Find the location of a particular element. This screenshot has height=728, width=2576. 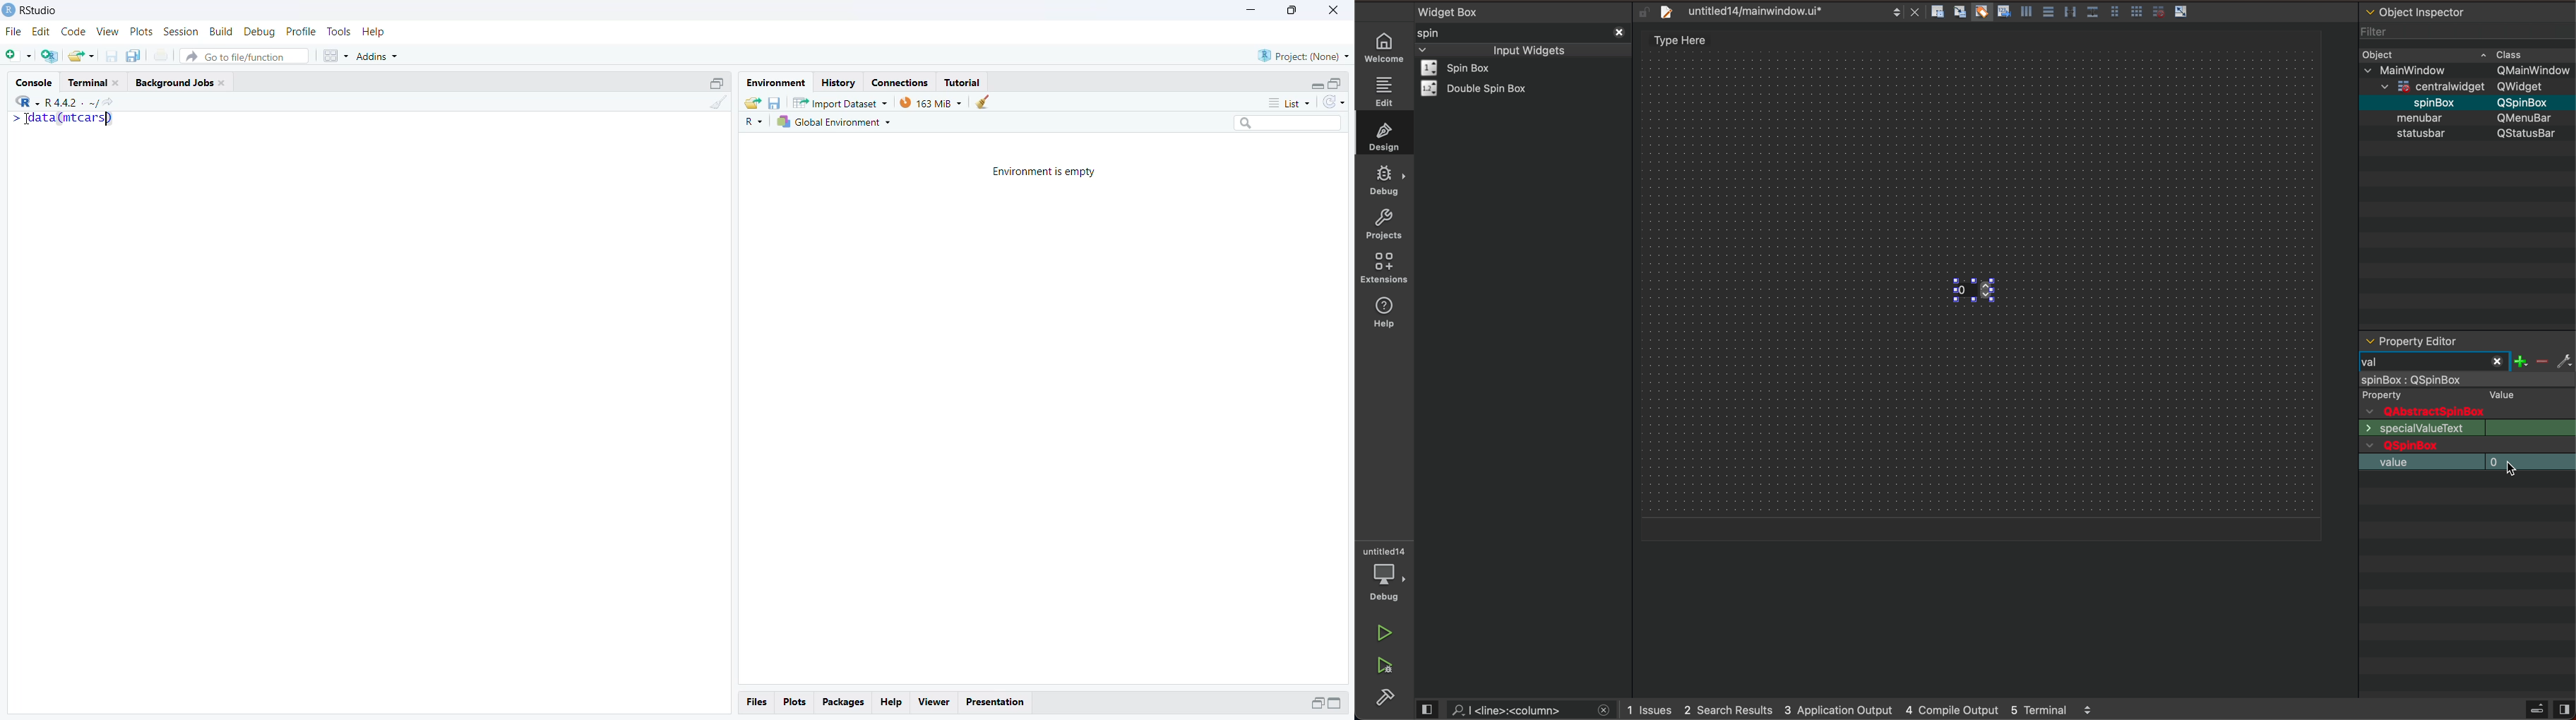

session is located at coordinates (181, 32).